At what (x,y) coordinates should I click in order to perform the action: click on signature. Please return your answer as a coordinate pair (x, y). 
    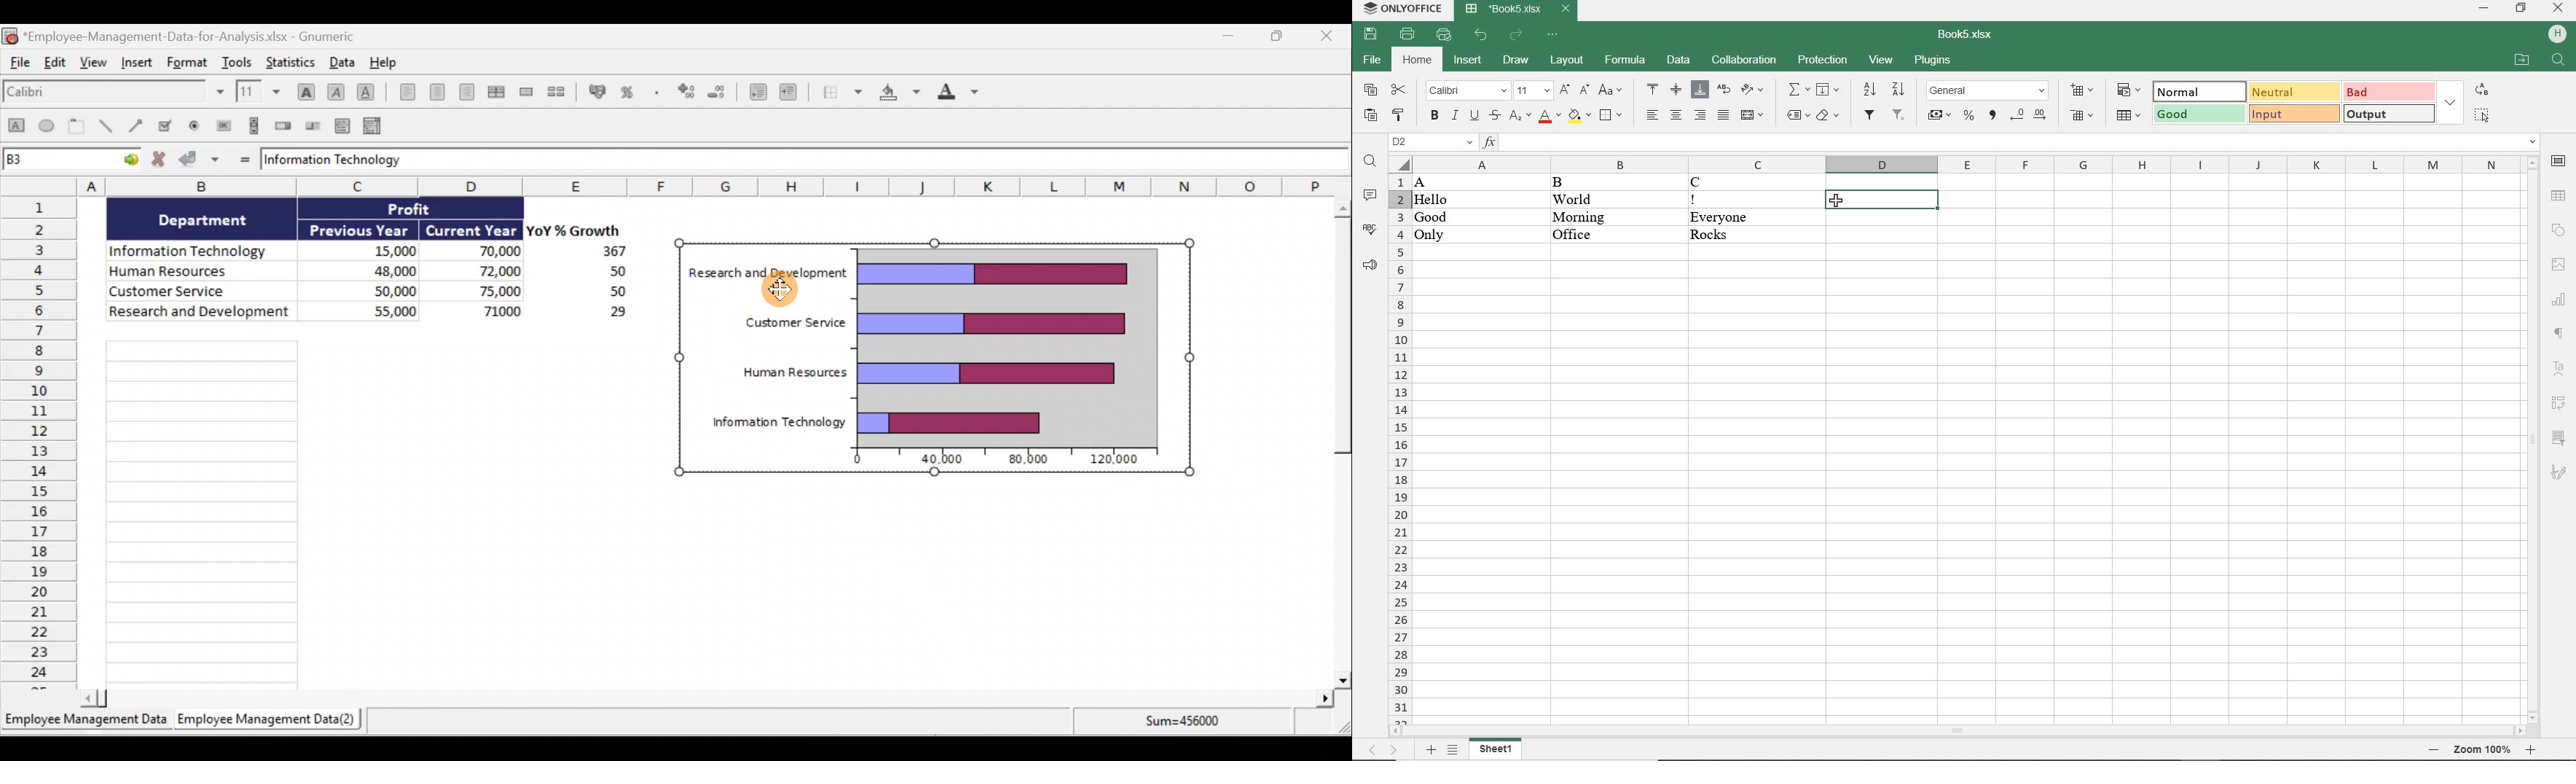
    Looking at the image, I should click on (2560, 469).